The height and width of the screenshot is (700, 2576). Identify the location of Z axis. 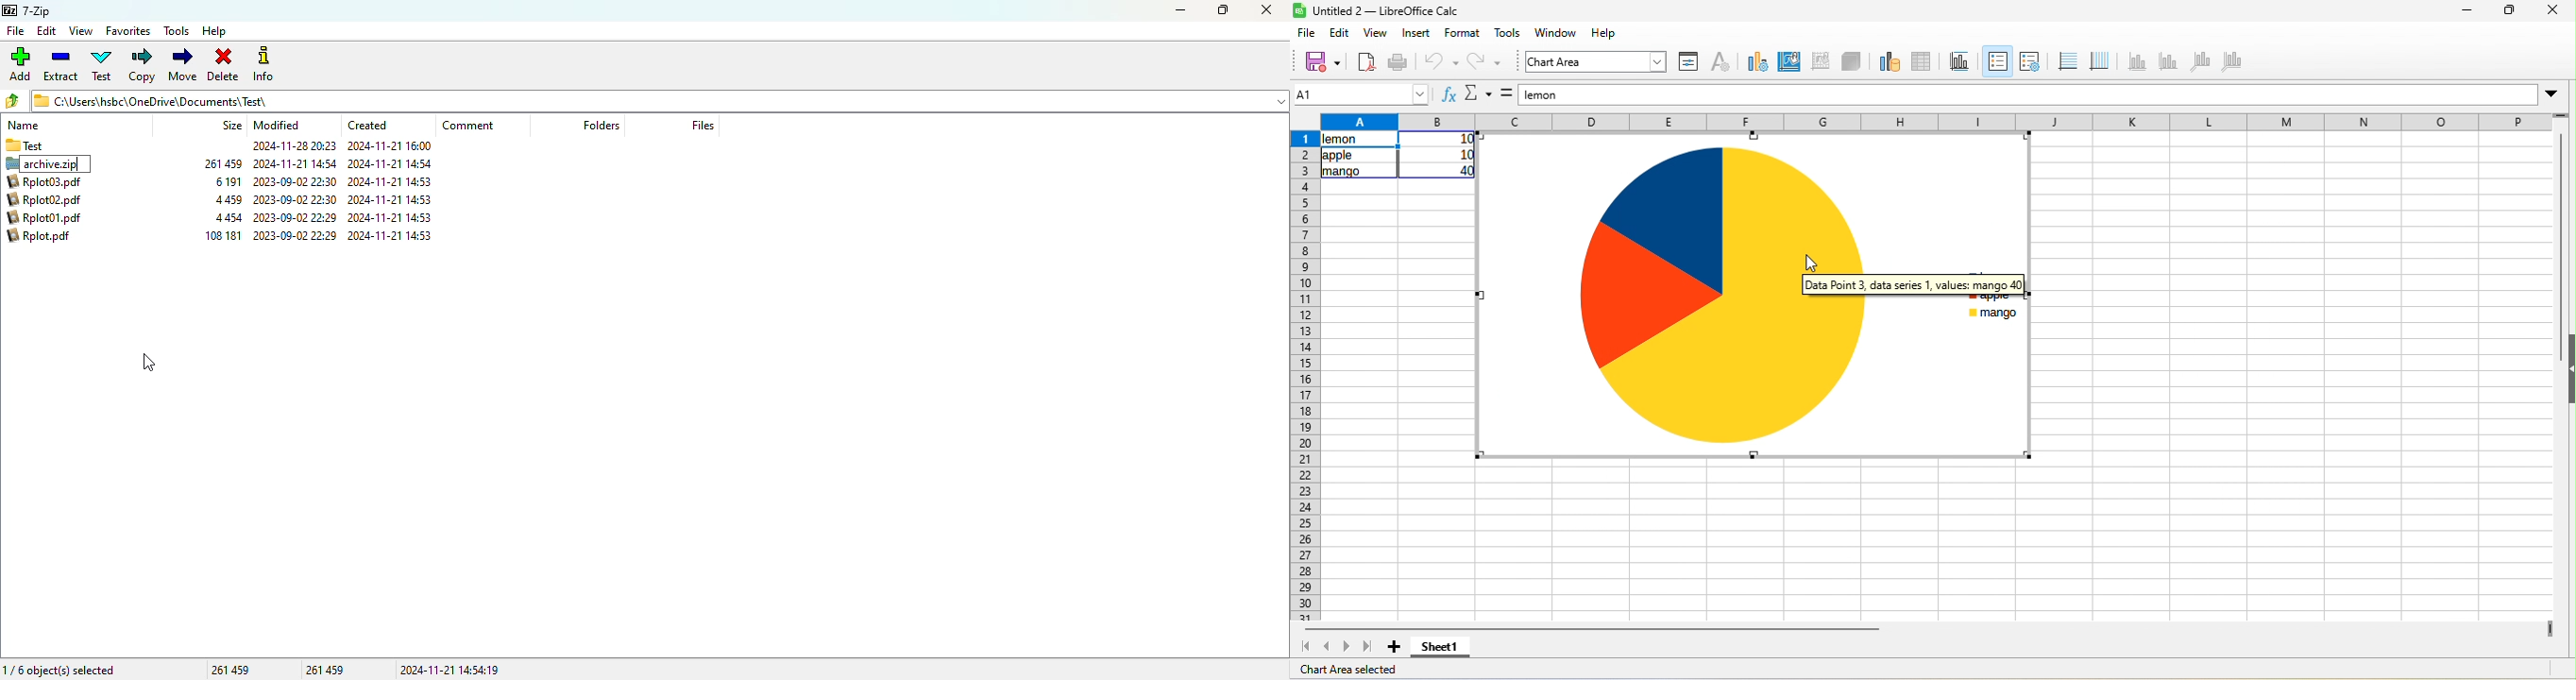
(2204, 64).